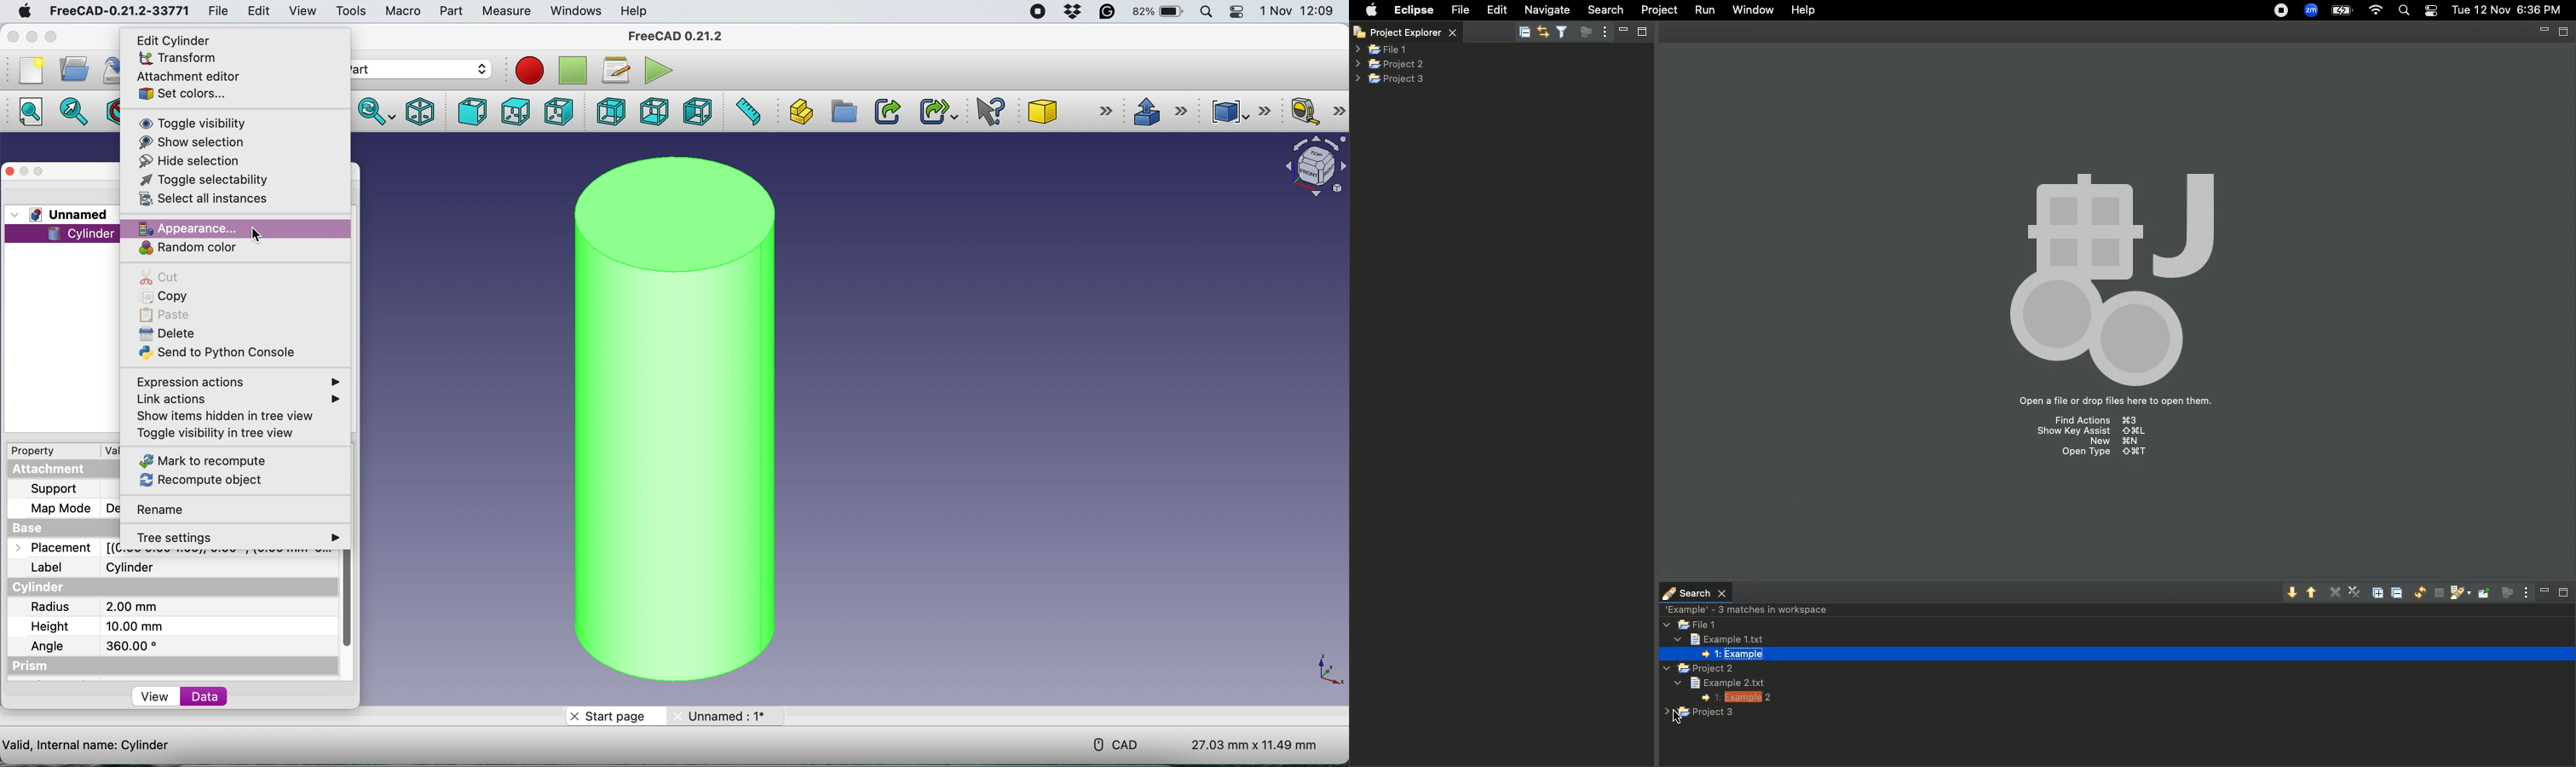  I want to click on new, so click(31, 72).